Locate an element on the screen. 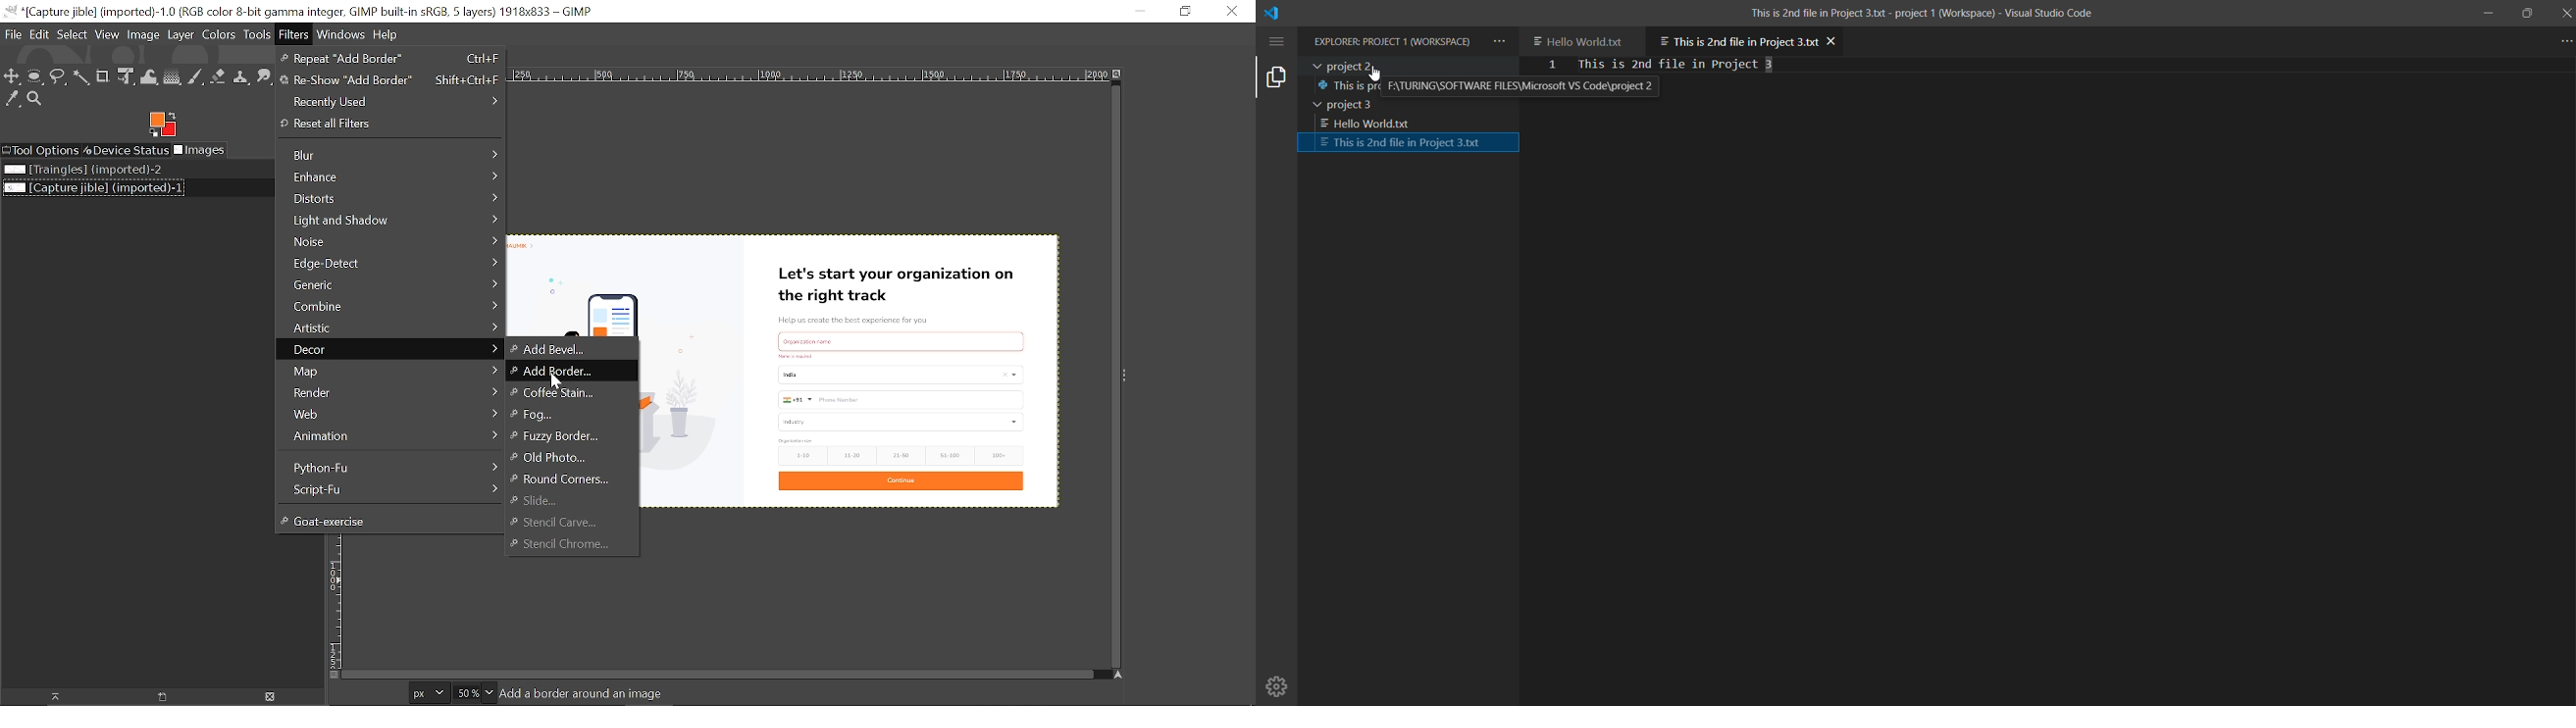 Image resolution: width=2576 pixels, height=728 pixels. Foreground color is located at coordinates (162, 125).